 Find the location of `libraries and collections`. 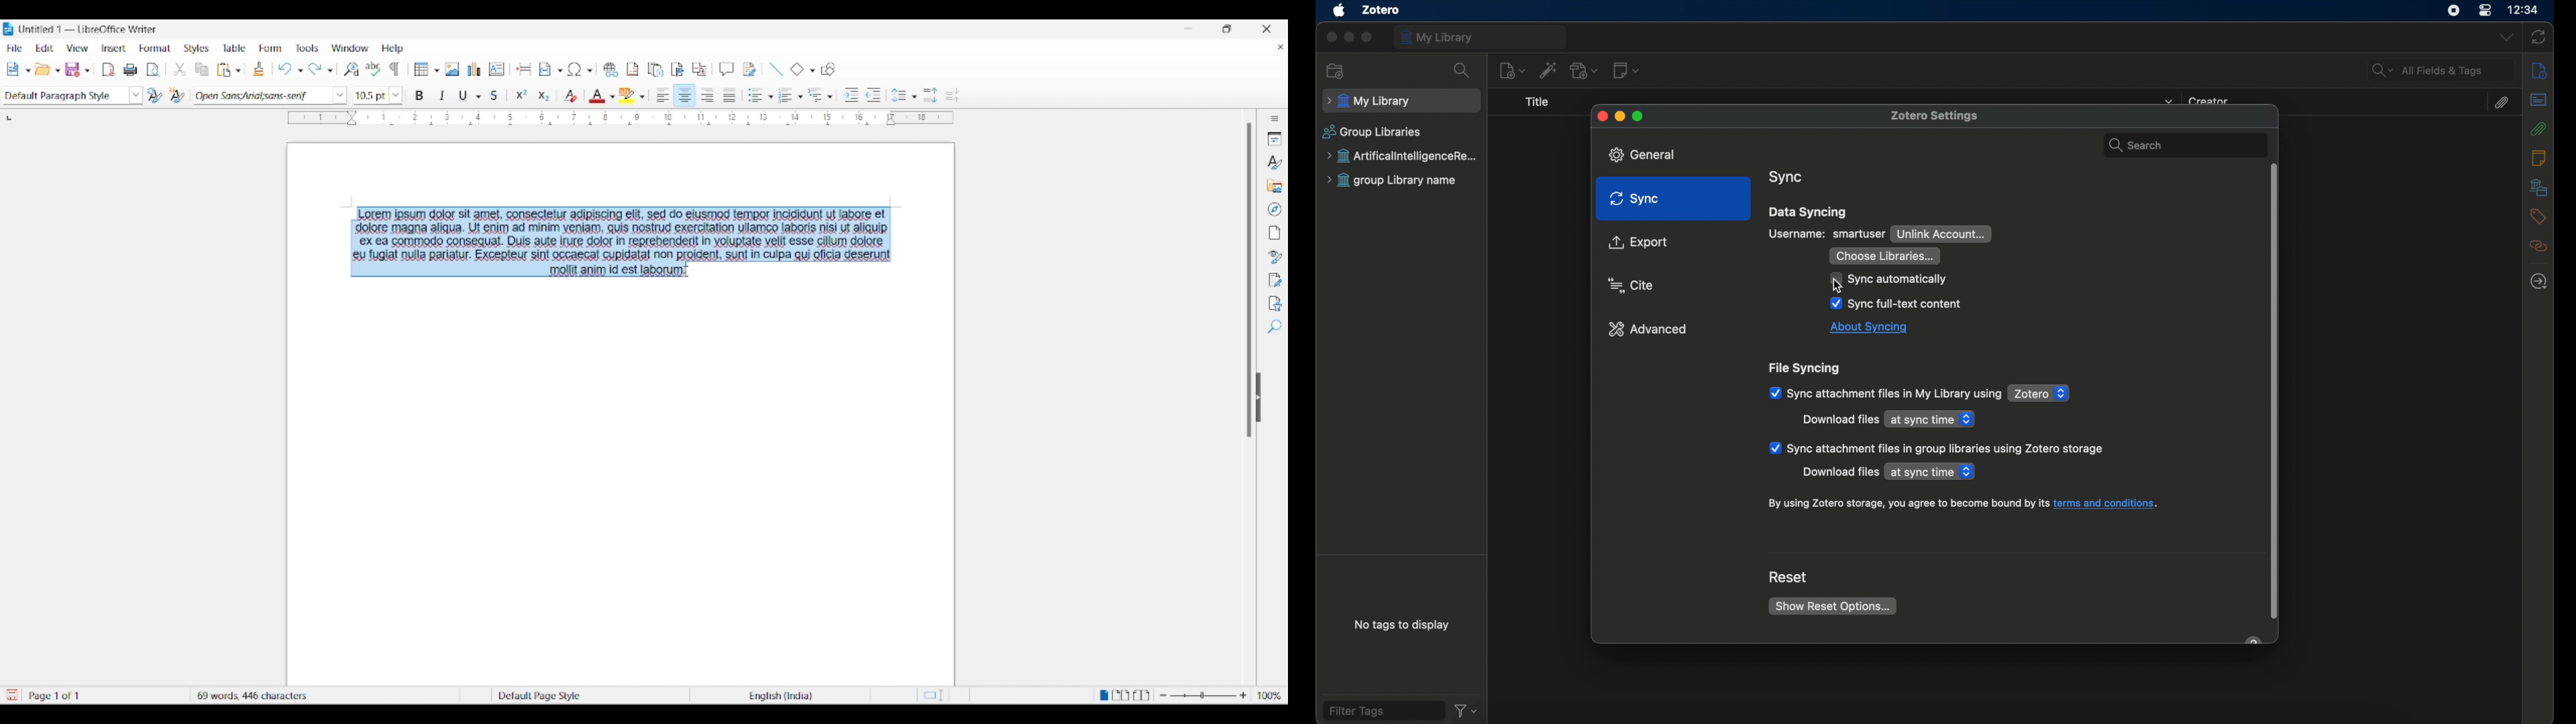

libraries and collections is located at coordinates (2537, 188).